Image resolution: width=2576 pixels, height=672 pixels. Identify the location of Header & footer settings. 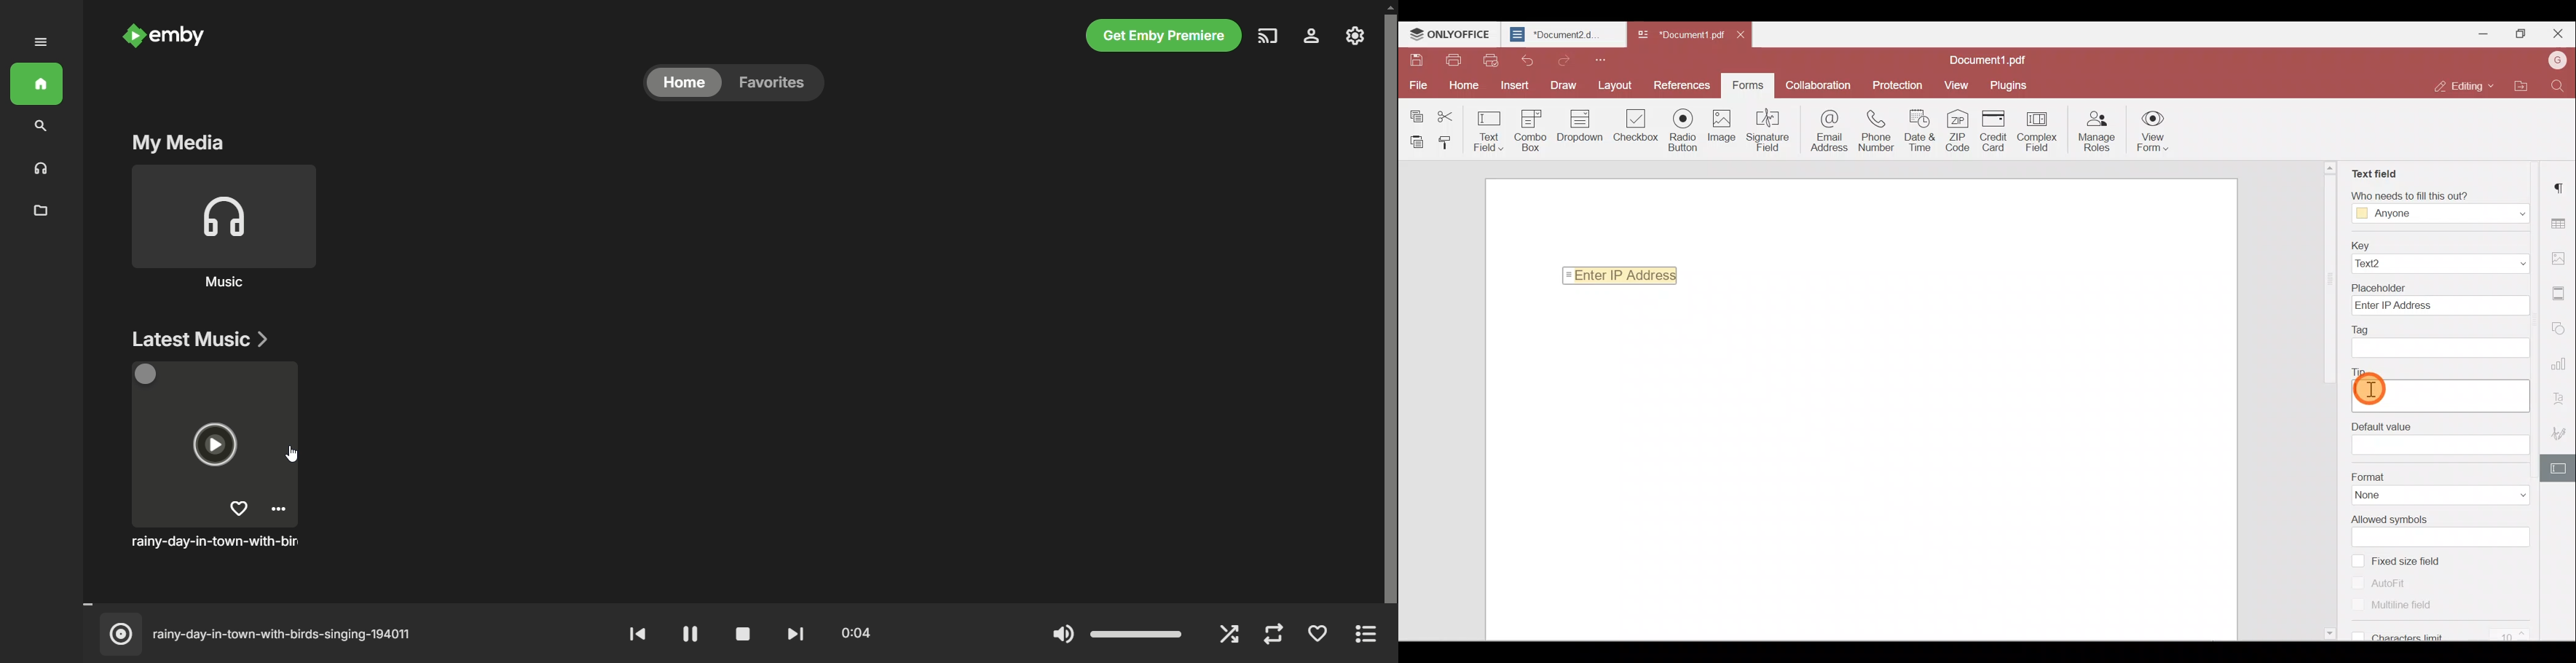
(2561, 293).